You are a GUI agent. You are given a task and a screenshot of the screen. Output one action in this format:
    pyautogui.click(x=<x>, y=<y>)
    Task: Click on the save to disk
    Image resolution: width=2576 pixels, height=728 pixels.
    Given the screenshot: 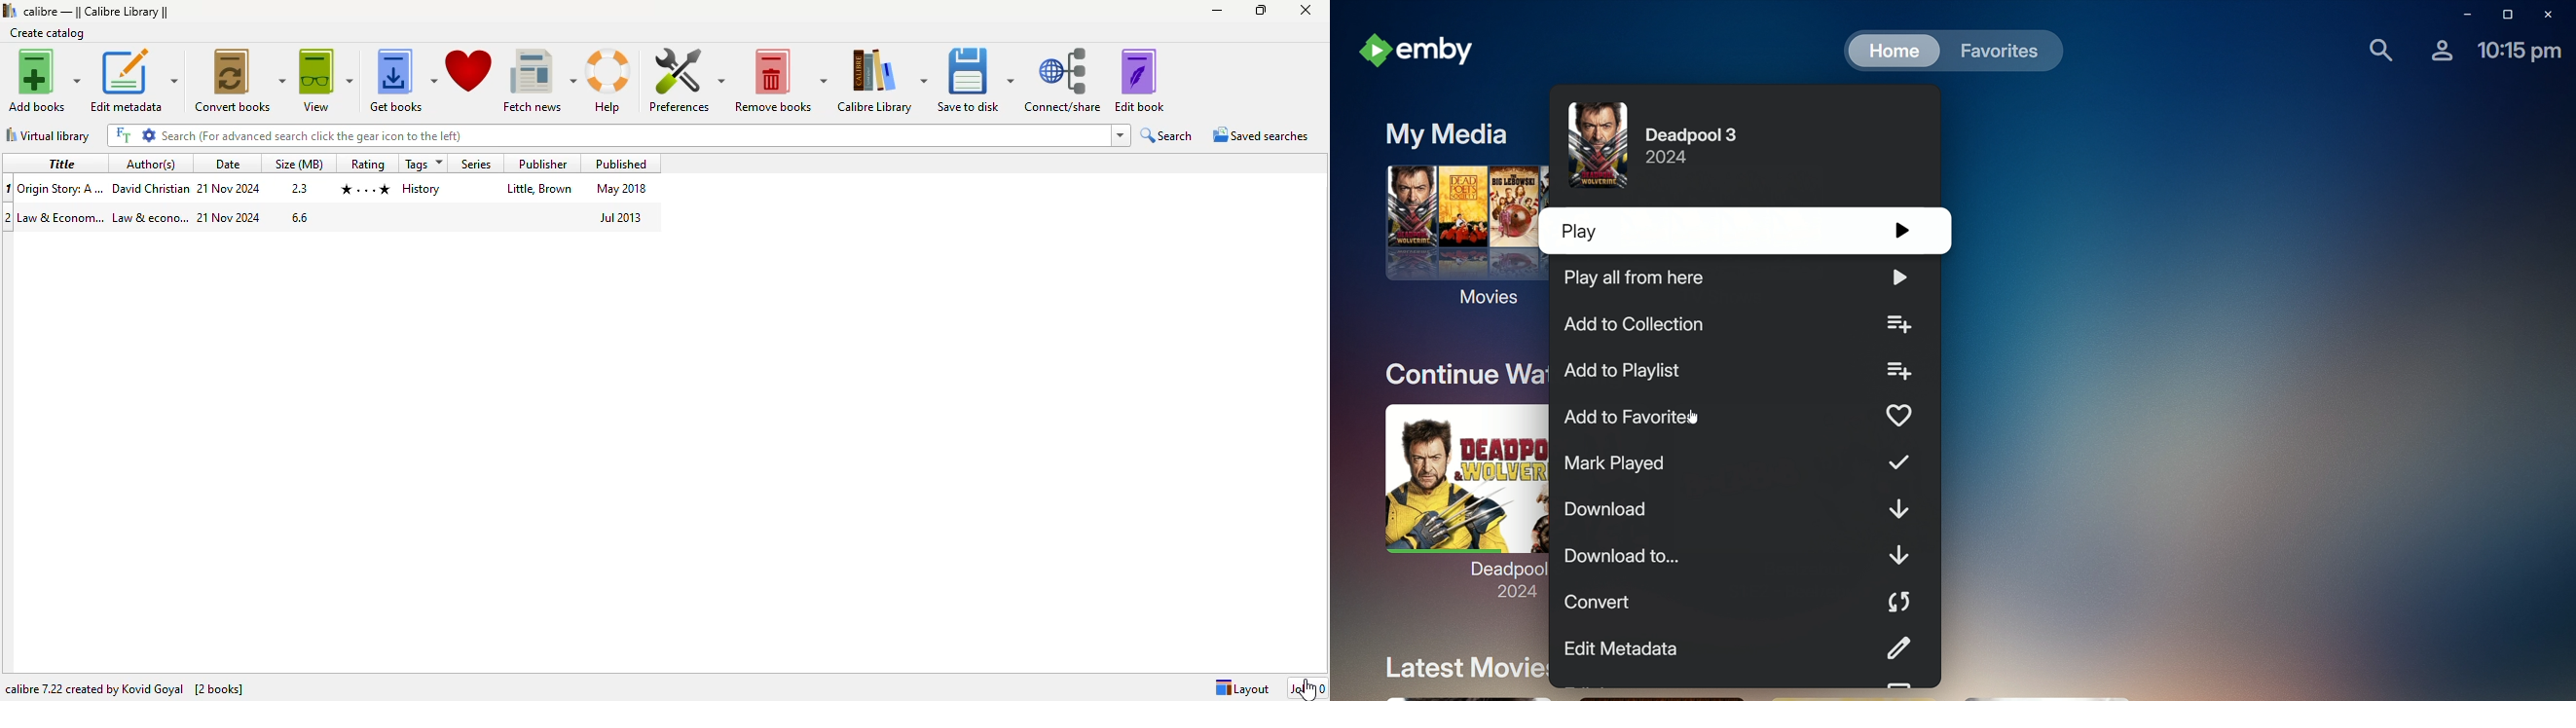 What is the action you would take?
    pyautogui.click(x=977, y=81)
    